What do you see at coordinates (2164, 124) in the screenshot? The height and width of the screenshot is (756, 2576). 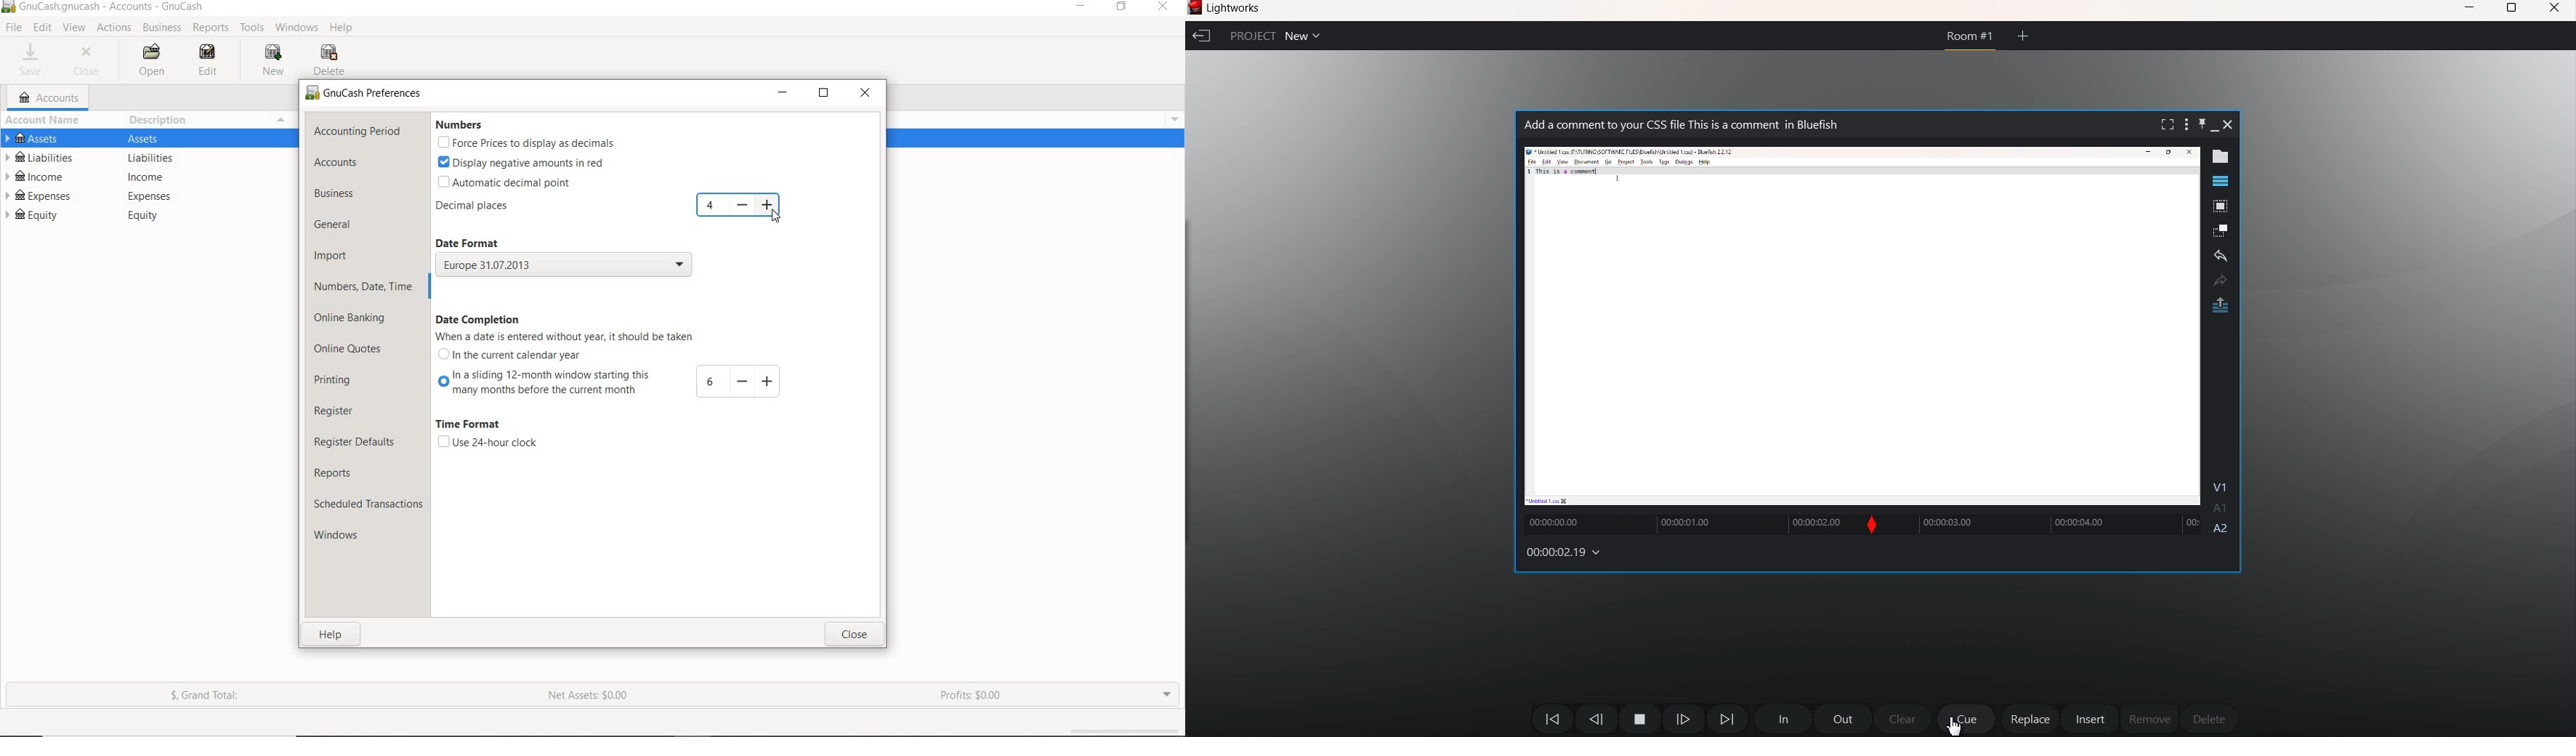 I see `fullscreen` at bounding box center [2164, 124].